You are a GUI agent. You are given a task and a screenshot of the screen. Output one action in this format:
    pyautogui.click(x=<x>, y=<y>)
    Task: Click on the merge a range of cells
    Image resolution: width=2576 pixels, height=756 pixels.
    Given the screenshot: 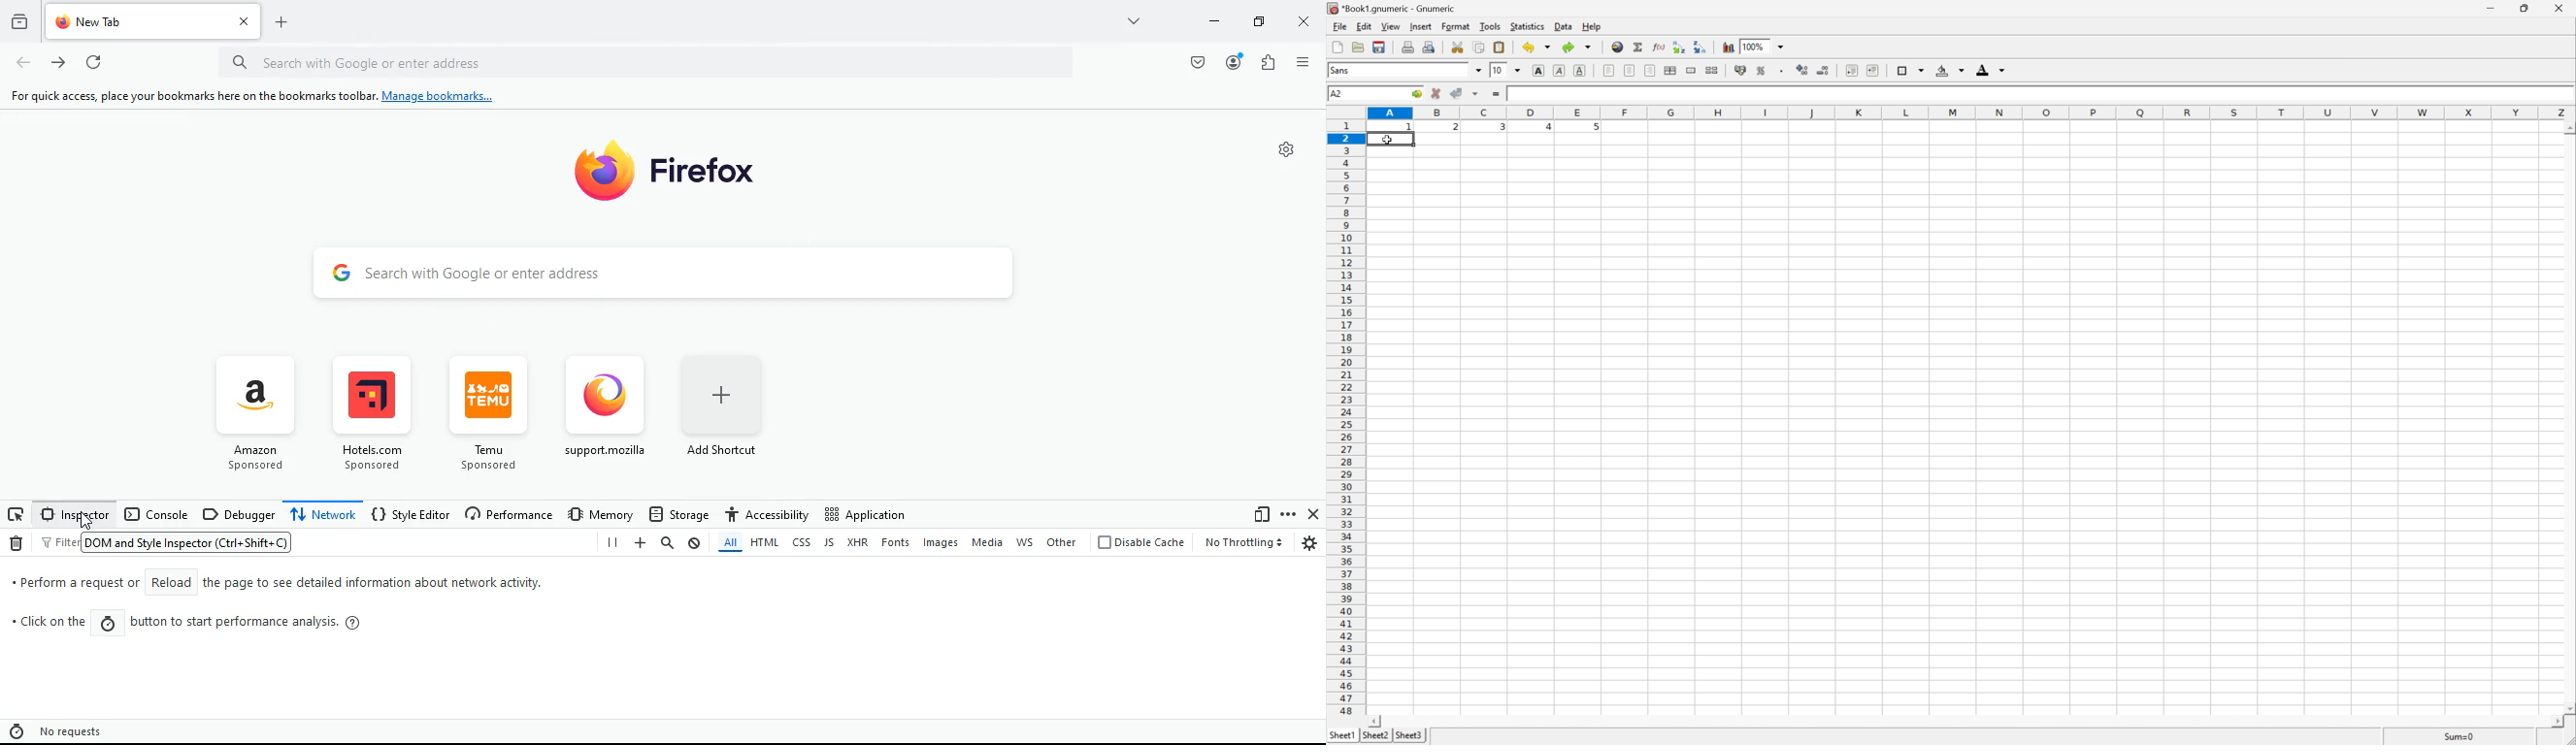 What is the action you would take?
    pyautogui.click(x=1692, y=71)
    